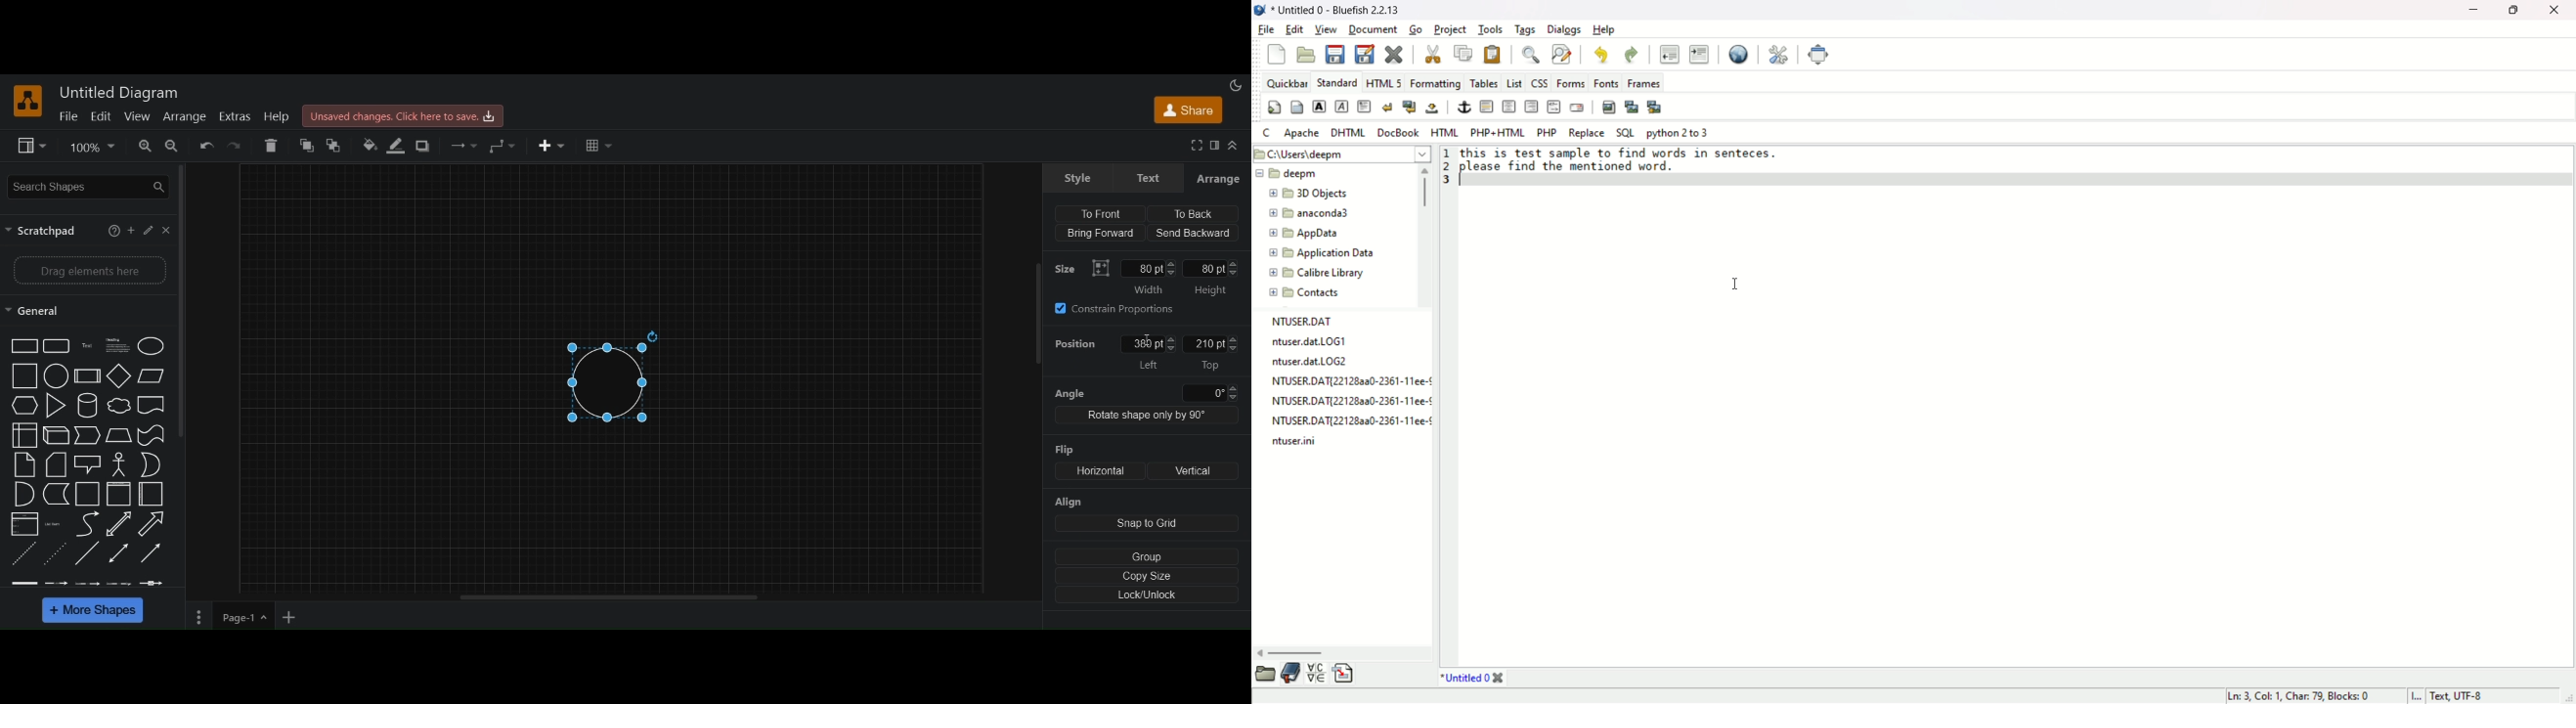  Describe the element at coordinates (119, 524) in the screenshot. I see `tilt arrow` at that location.